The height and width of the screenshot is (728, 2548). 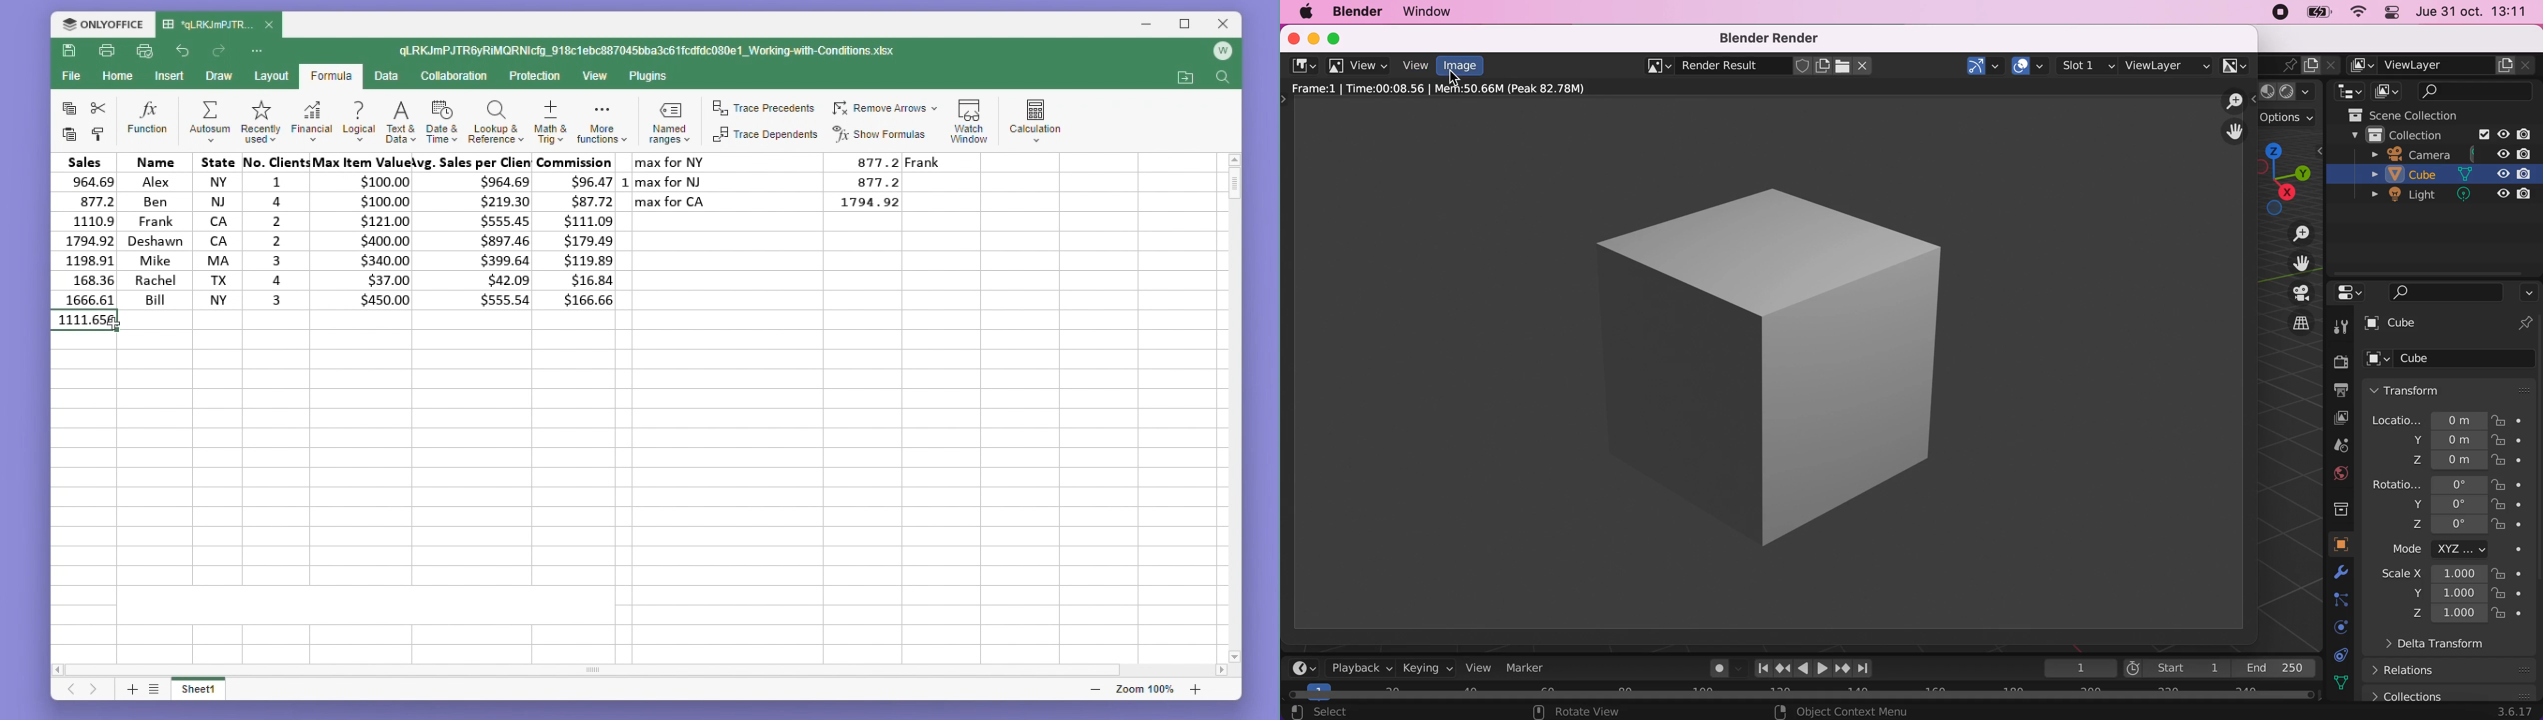 What do you see at coordinates (2176, 668) in the screenshot?
I see `start 1` at bounding box center [2176, 668].